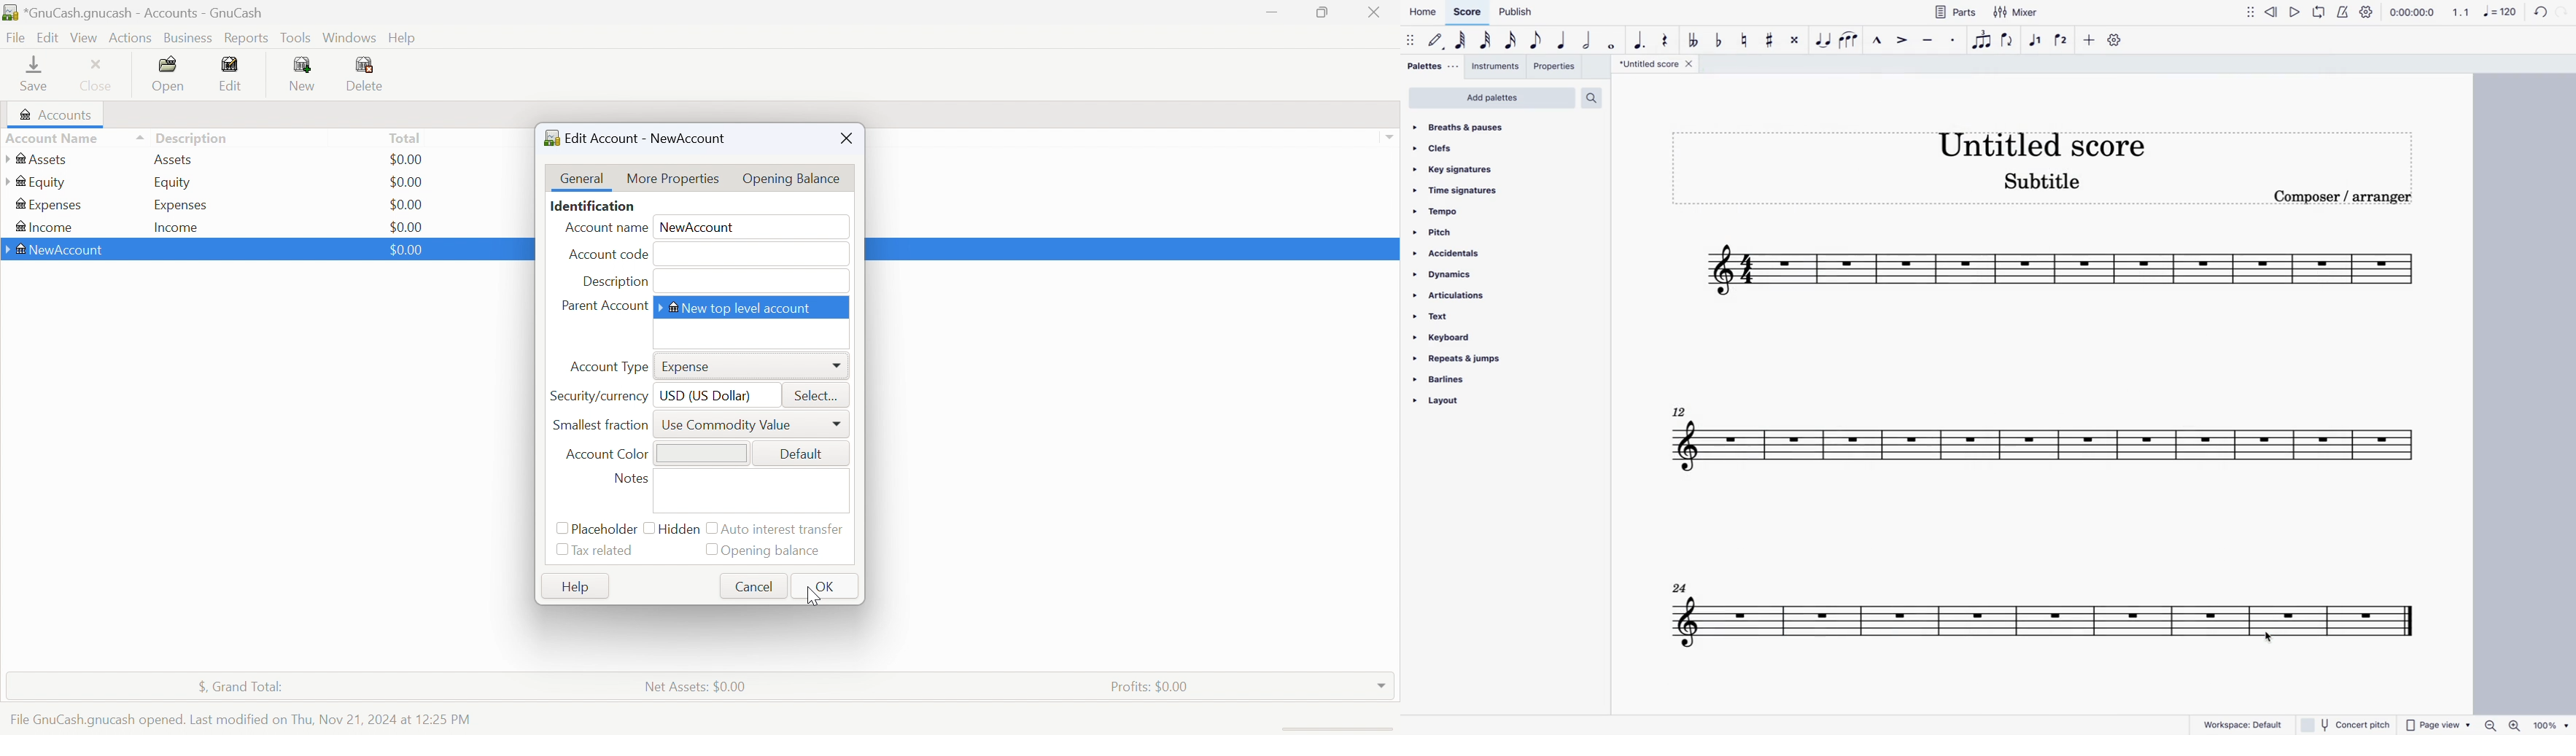  I want to click on *GnuCash.gnucash - Accounts -GnuCash, so click(137, 13).